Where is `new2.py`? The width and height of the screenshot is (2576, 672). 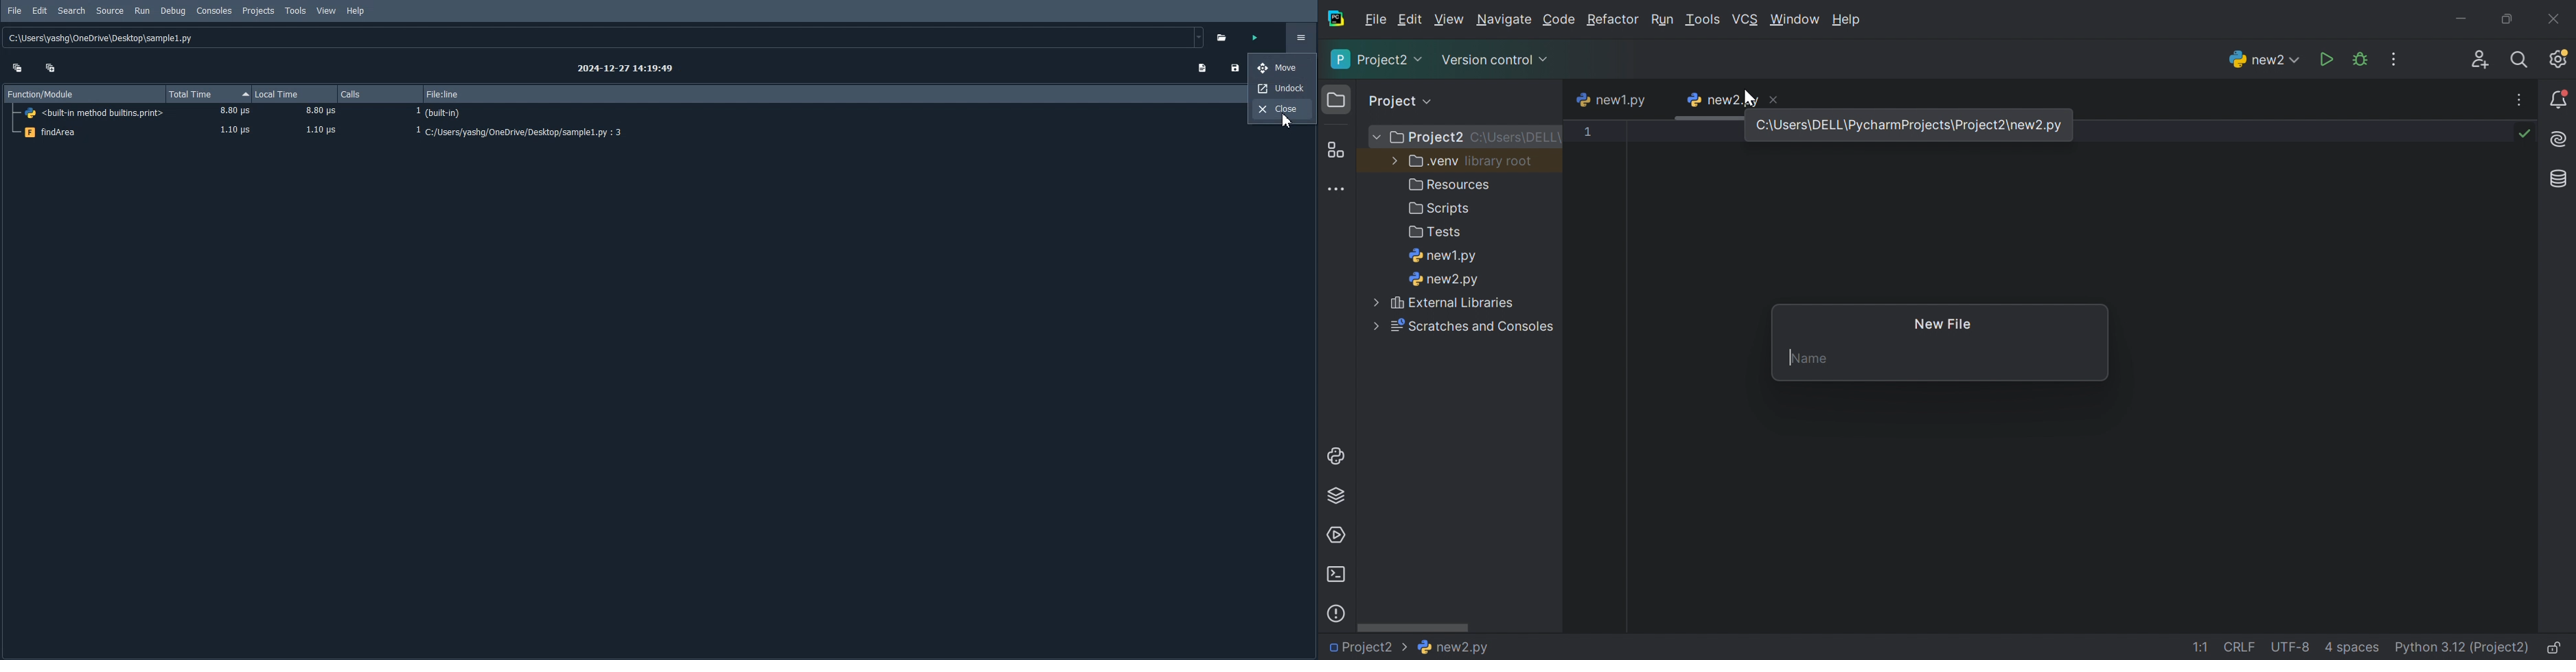
new2.py is located at coordinates (2261, 58).